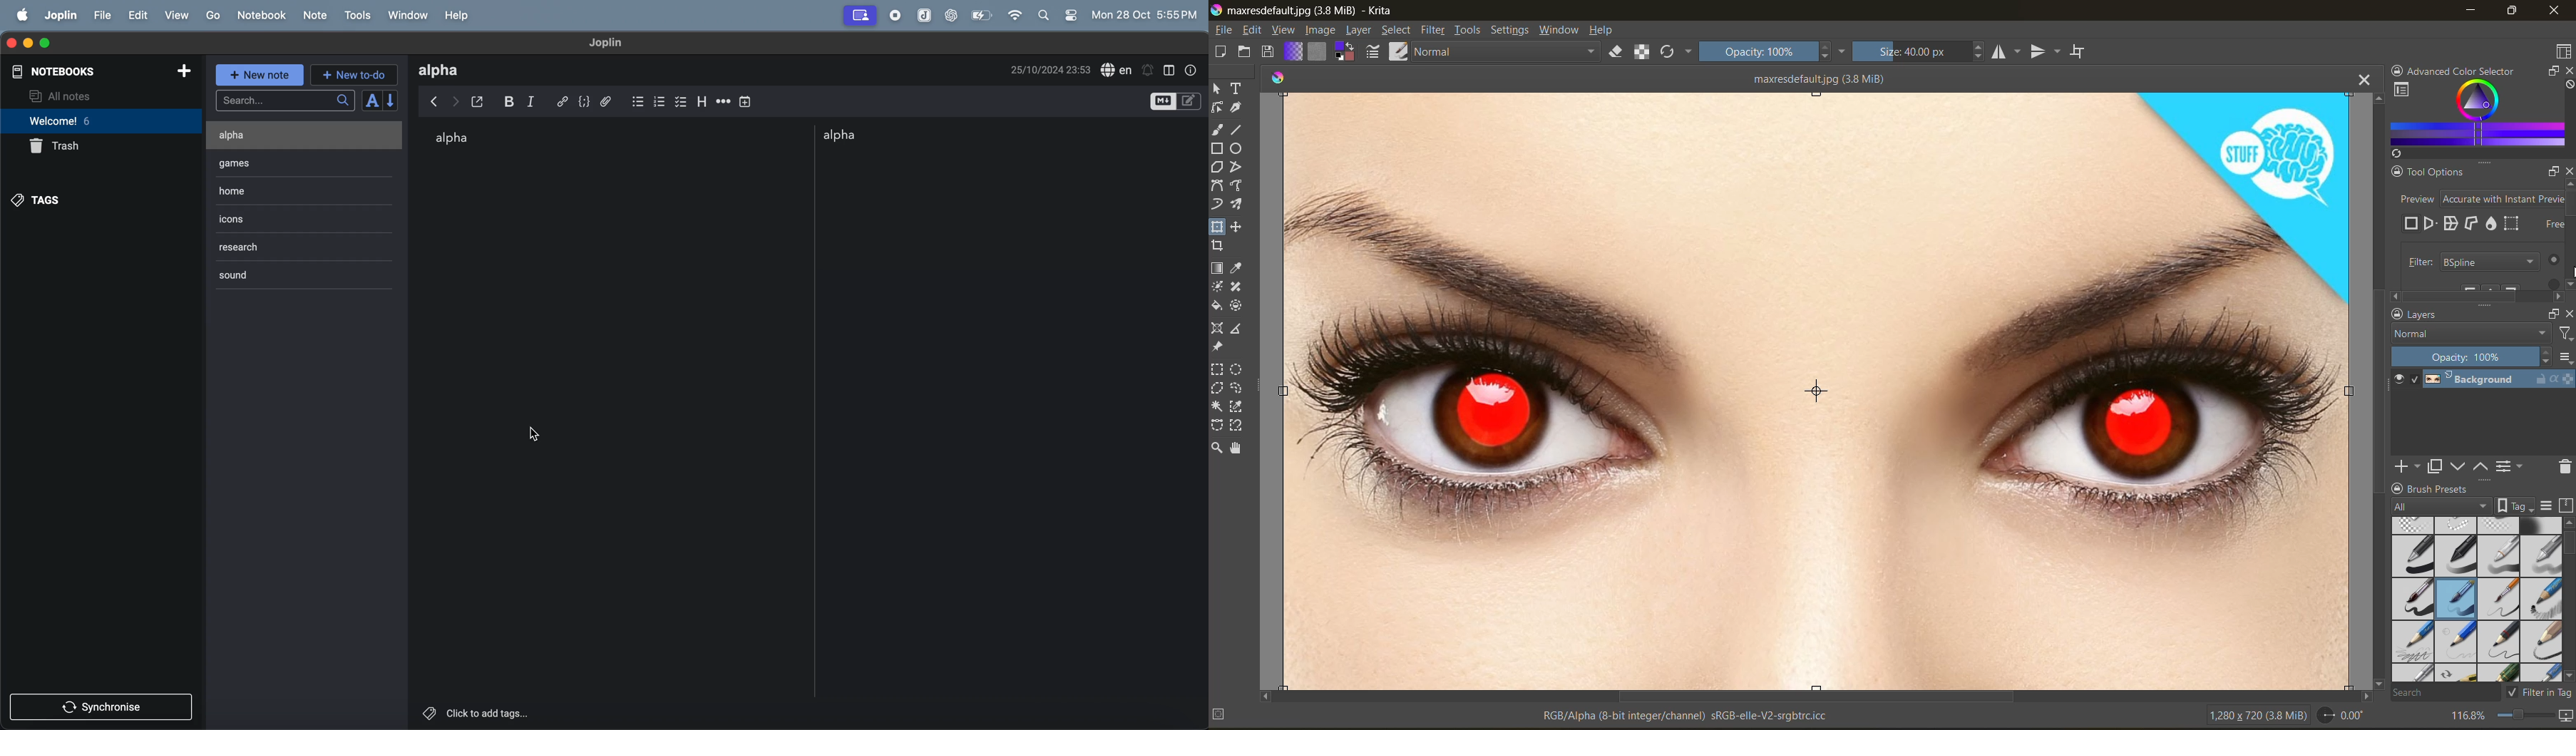 The width and height of the screenshot is (2576, 756). I want to click on note sound, so click(252, 277).